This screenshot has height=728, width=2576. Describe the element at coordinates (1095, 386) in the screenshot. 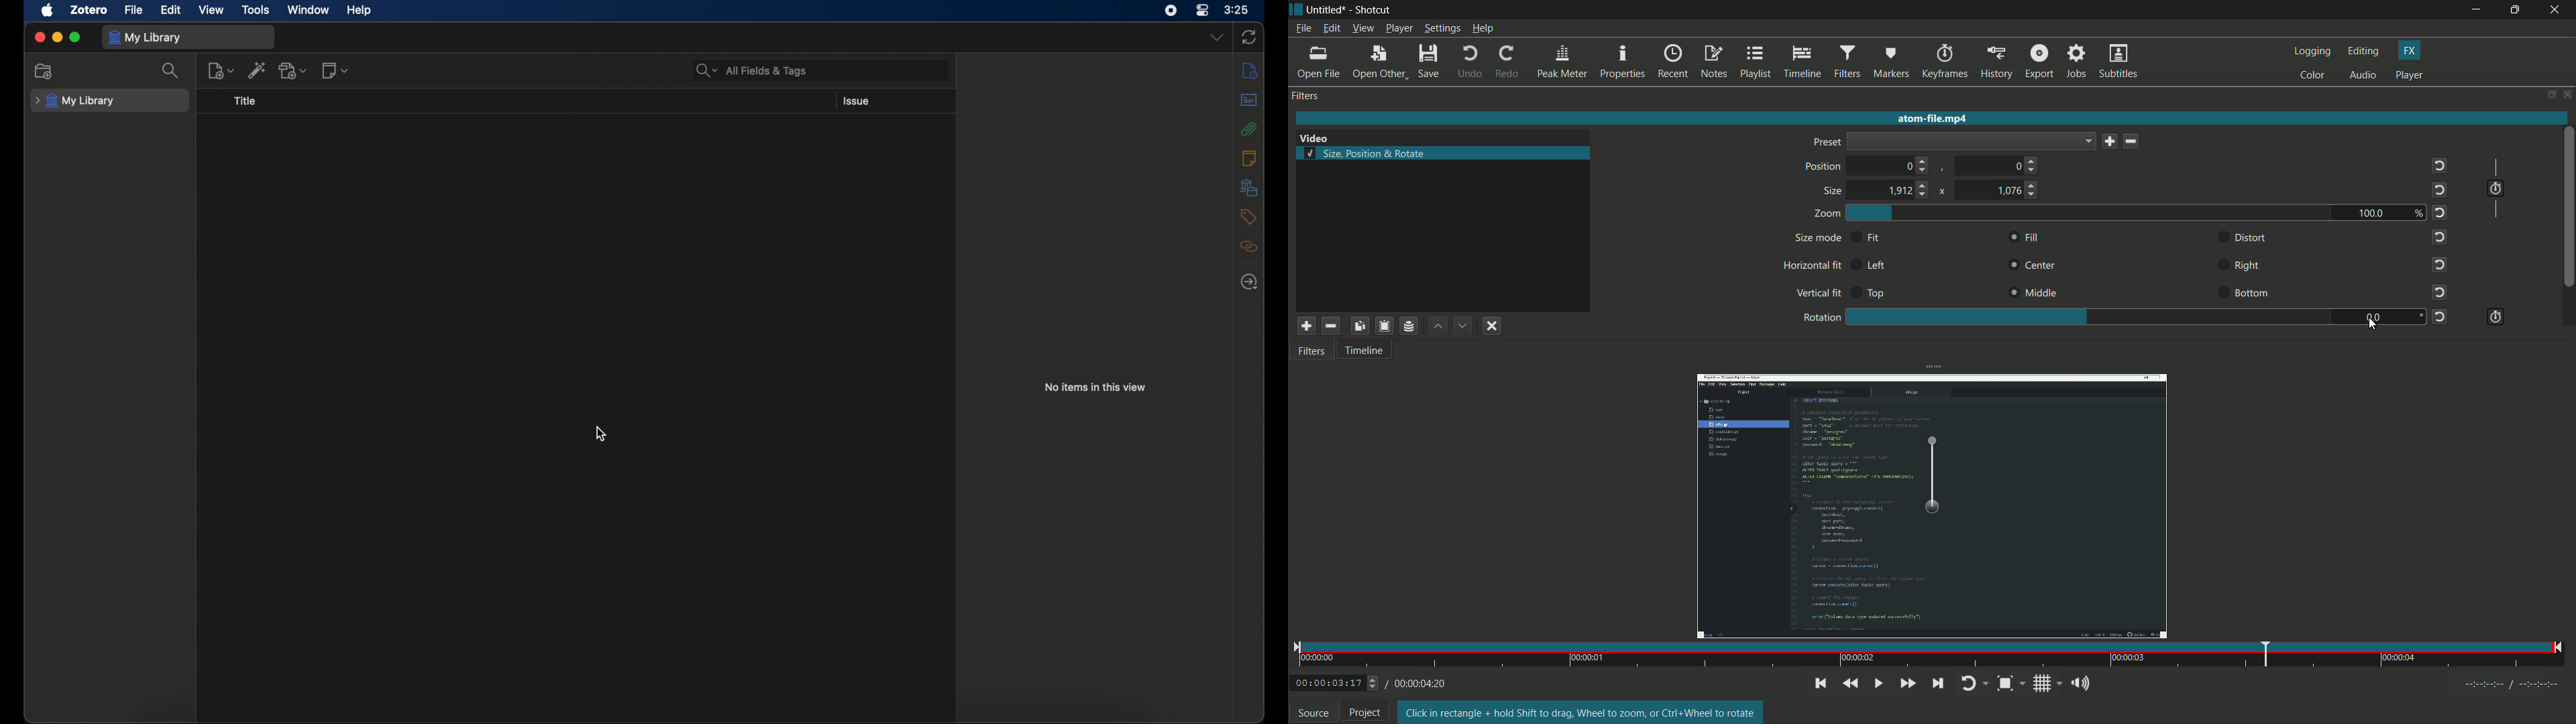

I see `no items in this view` at that location.